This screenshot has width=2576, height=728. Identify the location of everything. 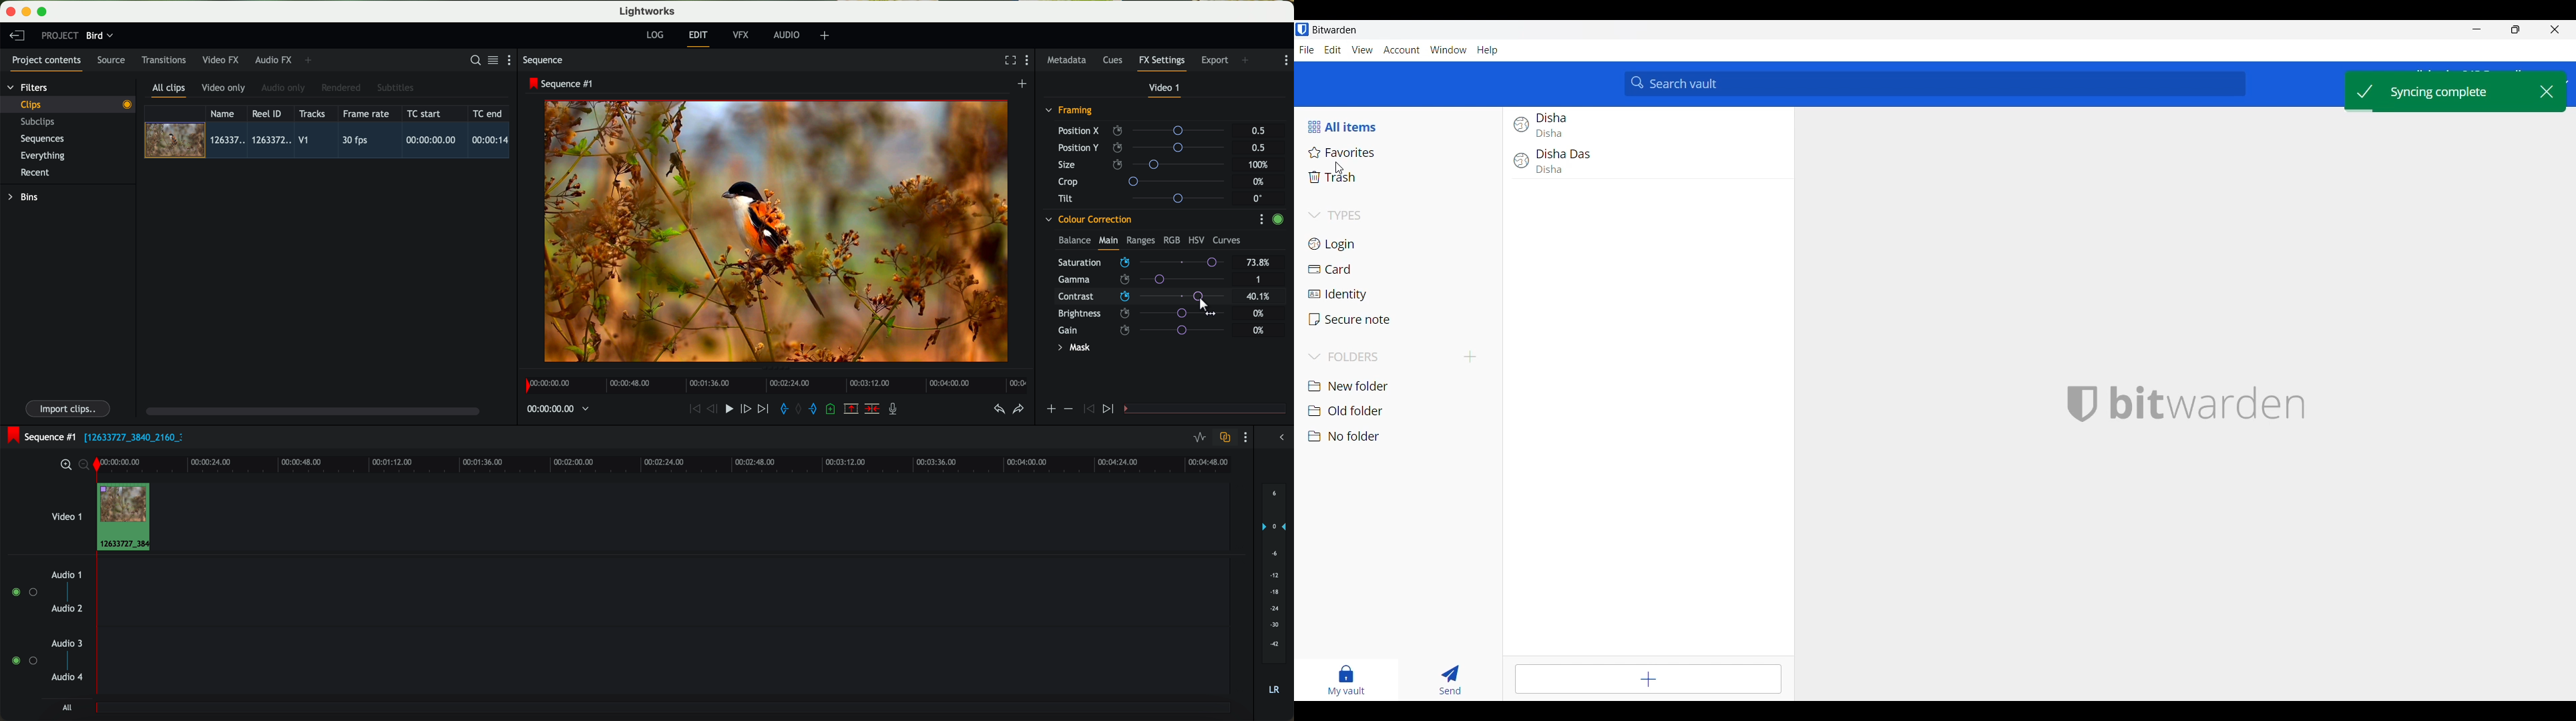
(44, 156).